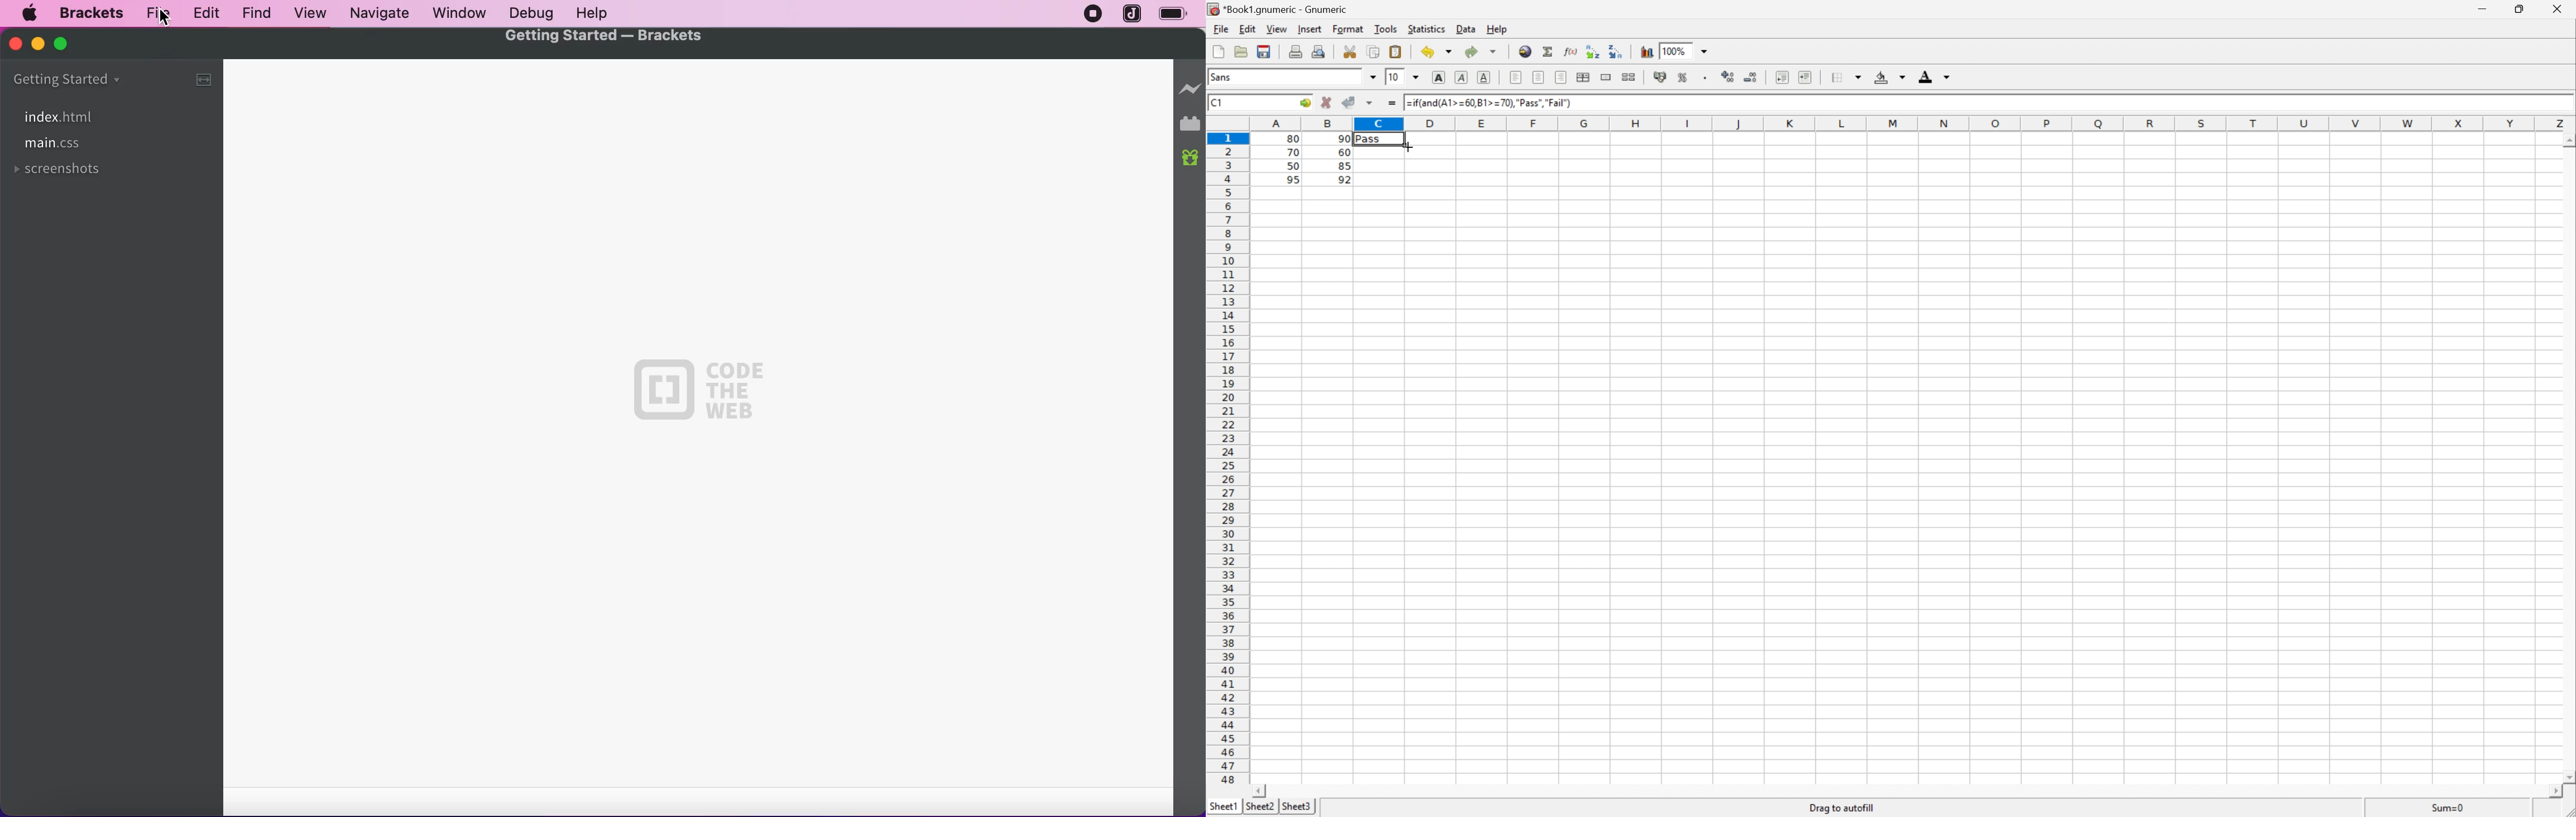 The height and width of the screenshot is (840, 2576). Describe the element at coordinates (1294, 154) in the screenshot. I see `70` at that location.